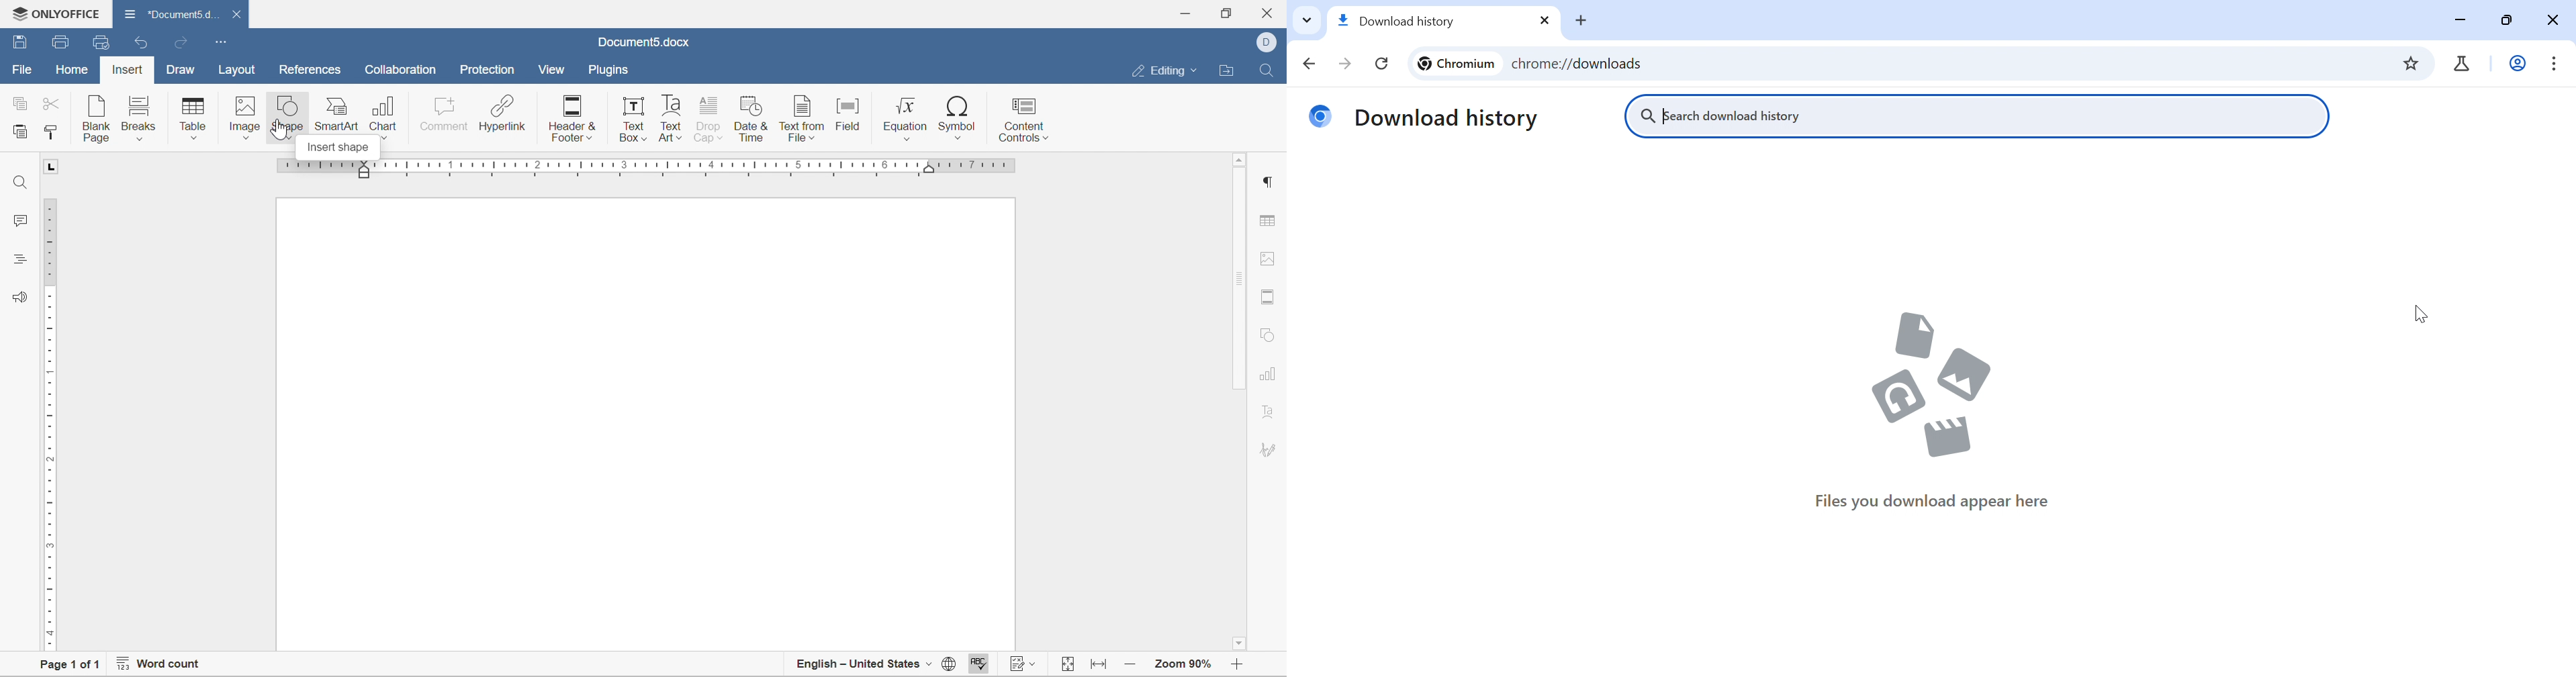  I want to click on layout, so click(237, 70).